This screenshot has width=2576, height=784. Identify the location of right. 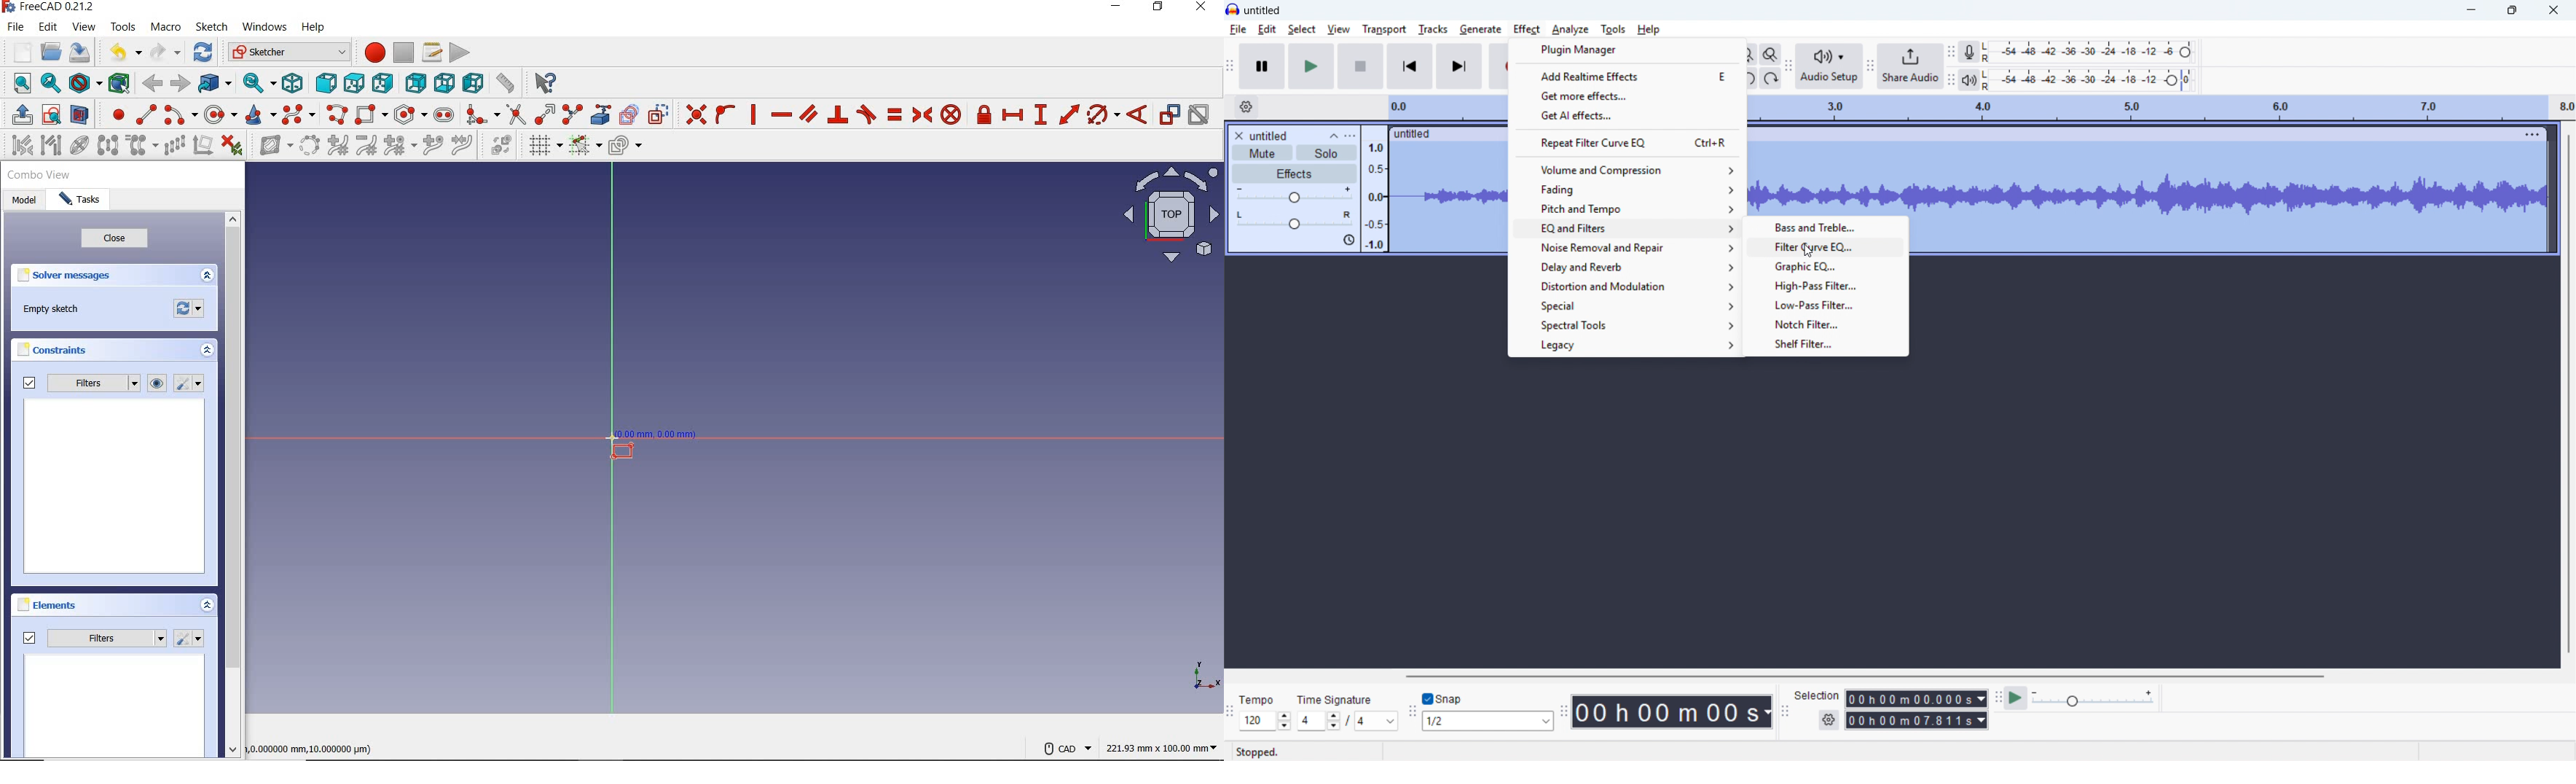
(384, 83).